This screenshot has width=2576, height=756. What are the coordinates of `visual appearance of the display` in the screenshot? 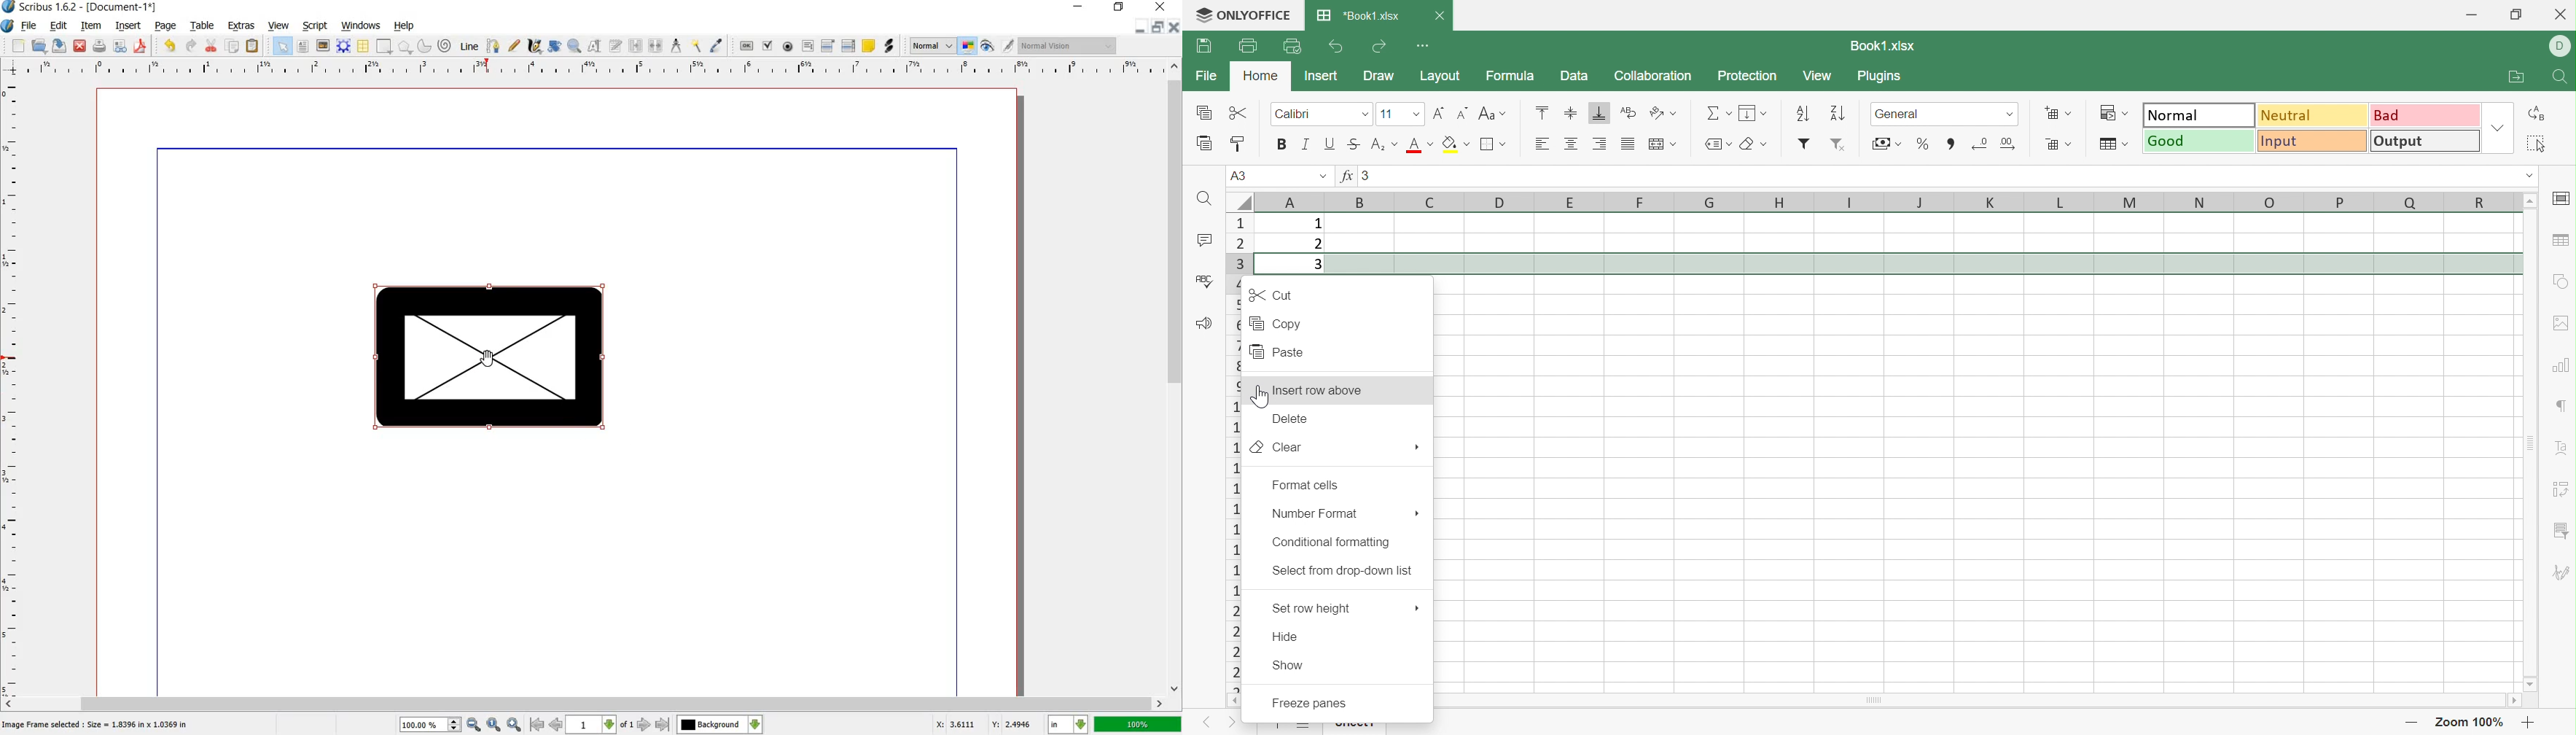 It's located at (1066, 46).